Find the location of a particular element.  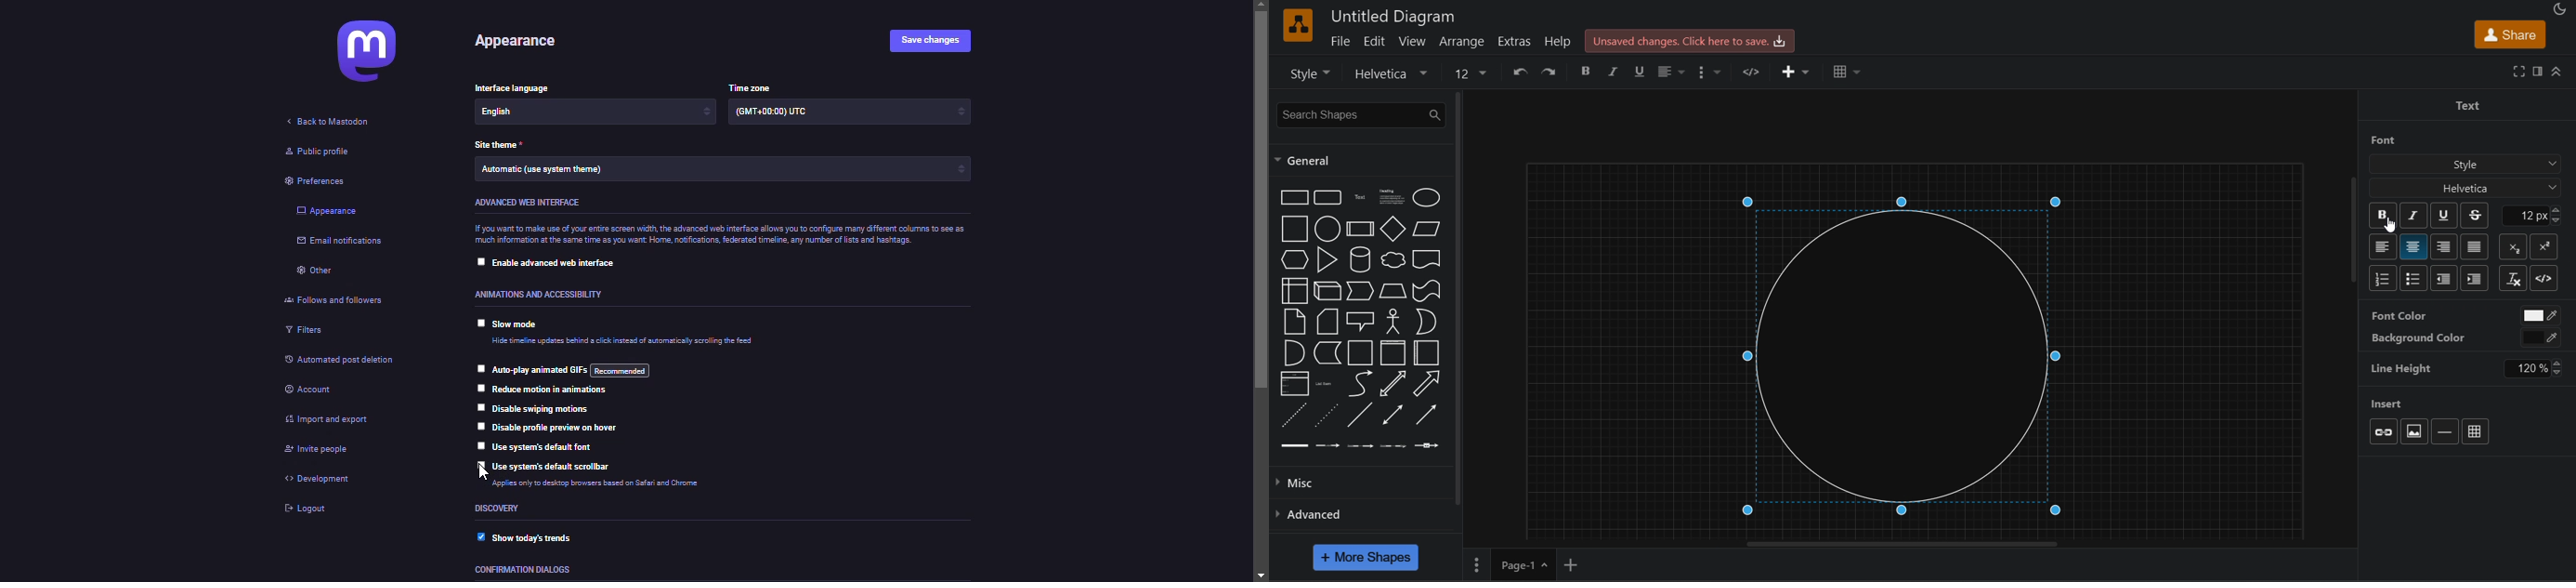

click to select is located at coordinates (477, 324).